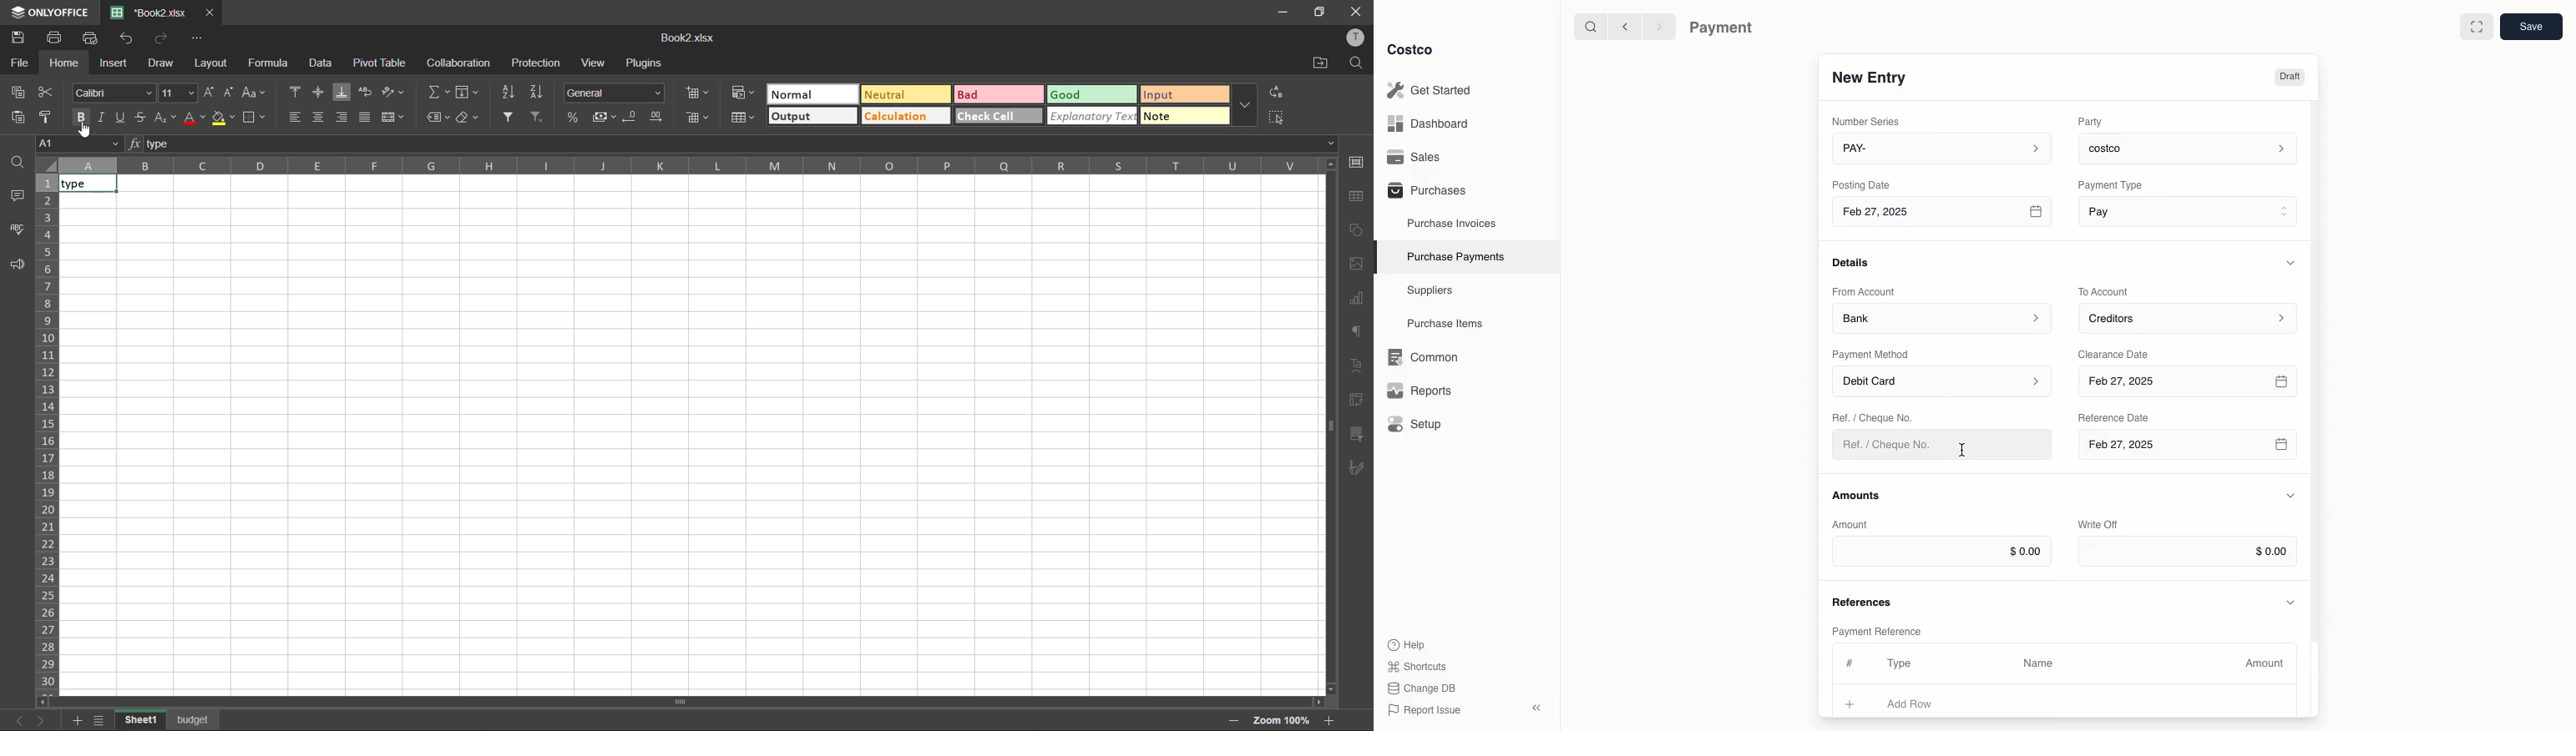 This screenshot has height=756, width=2576. I want to click on Pay, so click(2190, 210).